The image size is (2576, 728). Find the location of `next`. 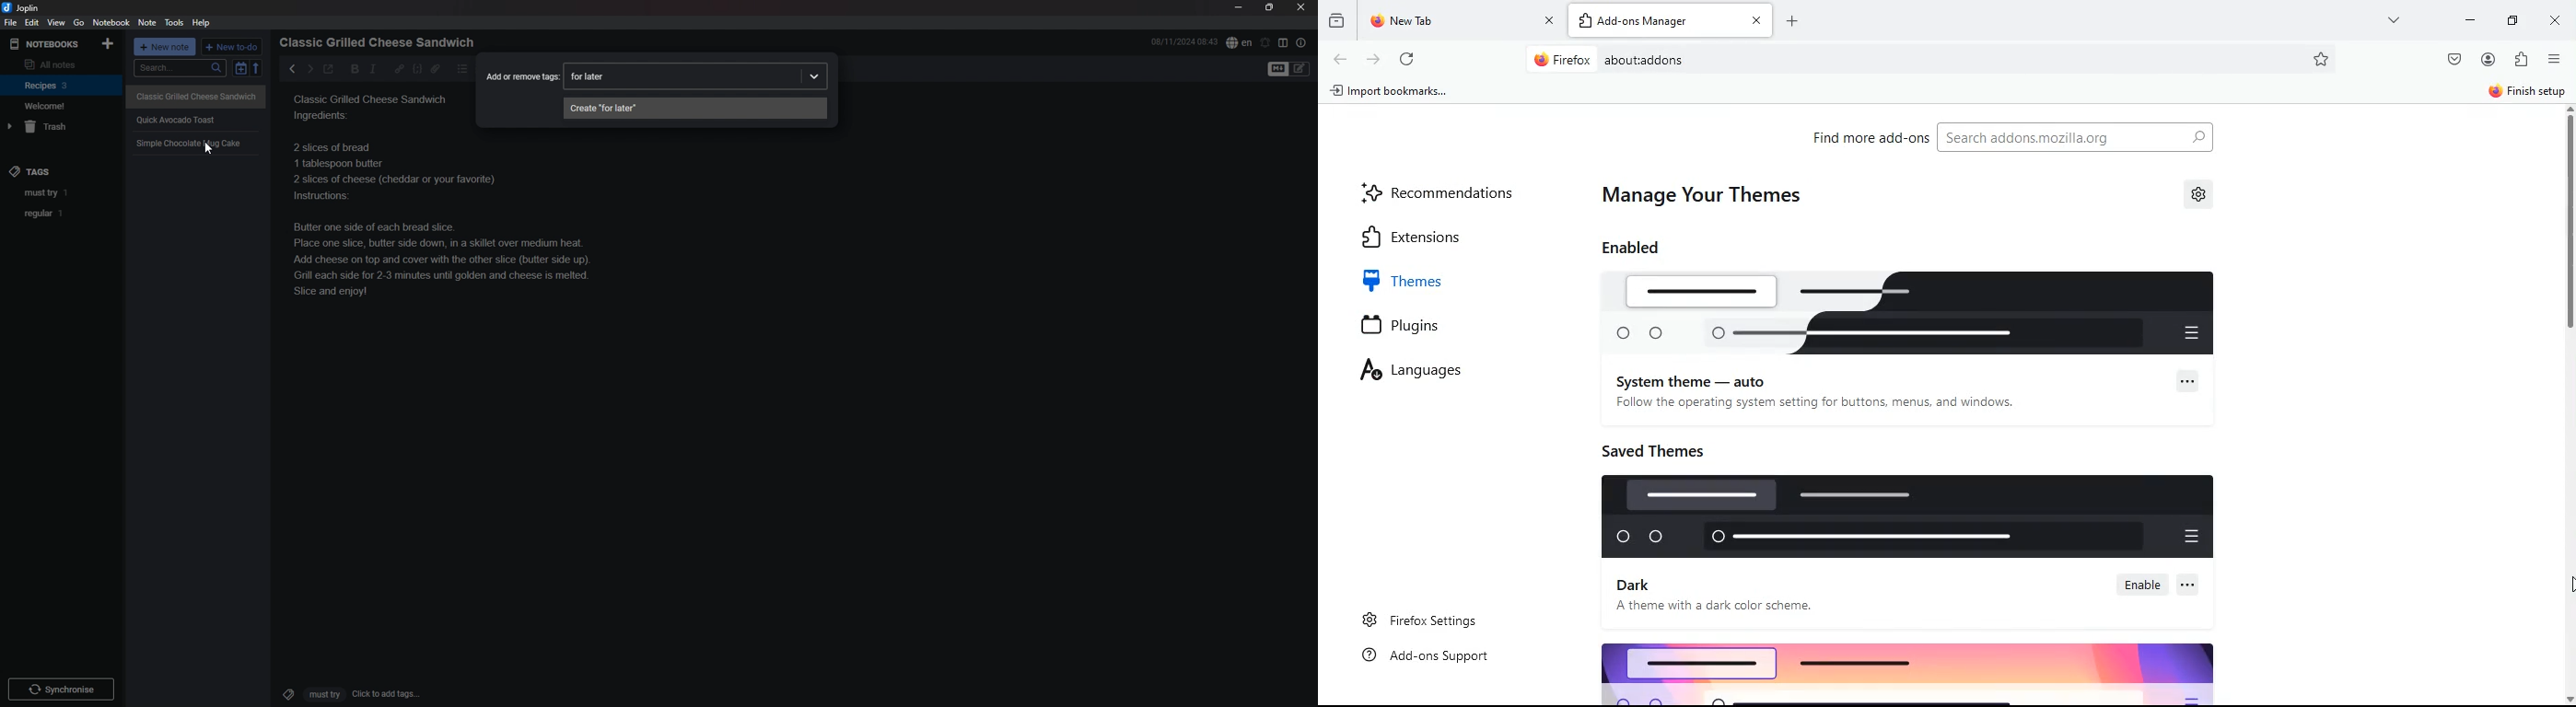

next is located at coordinates (309, 69).